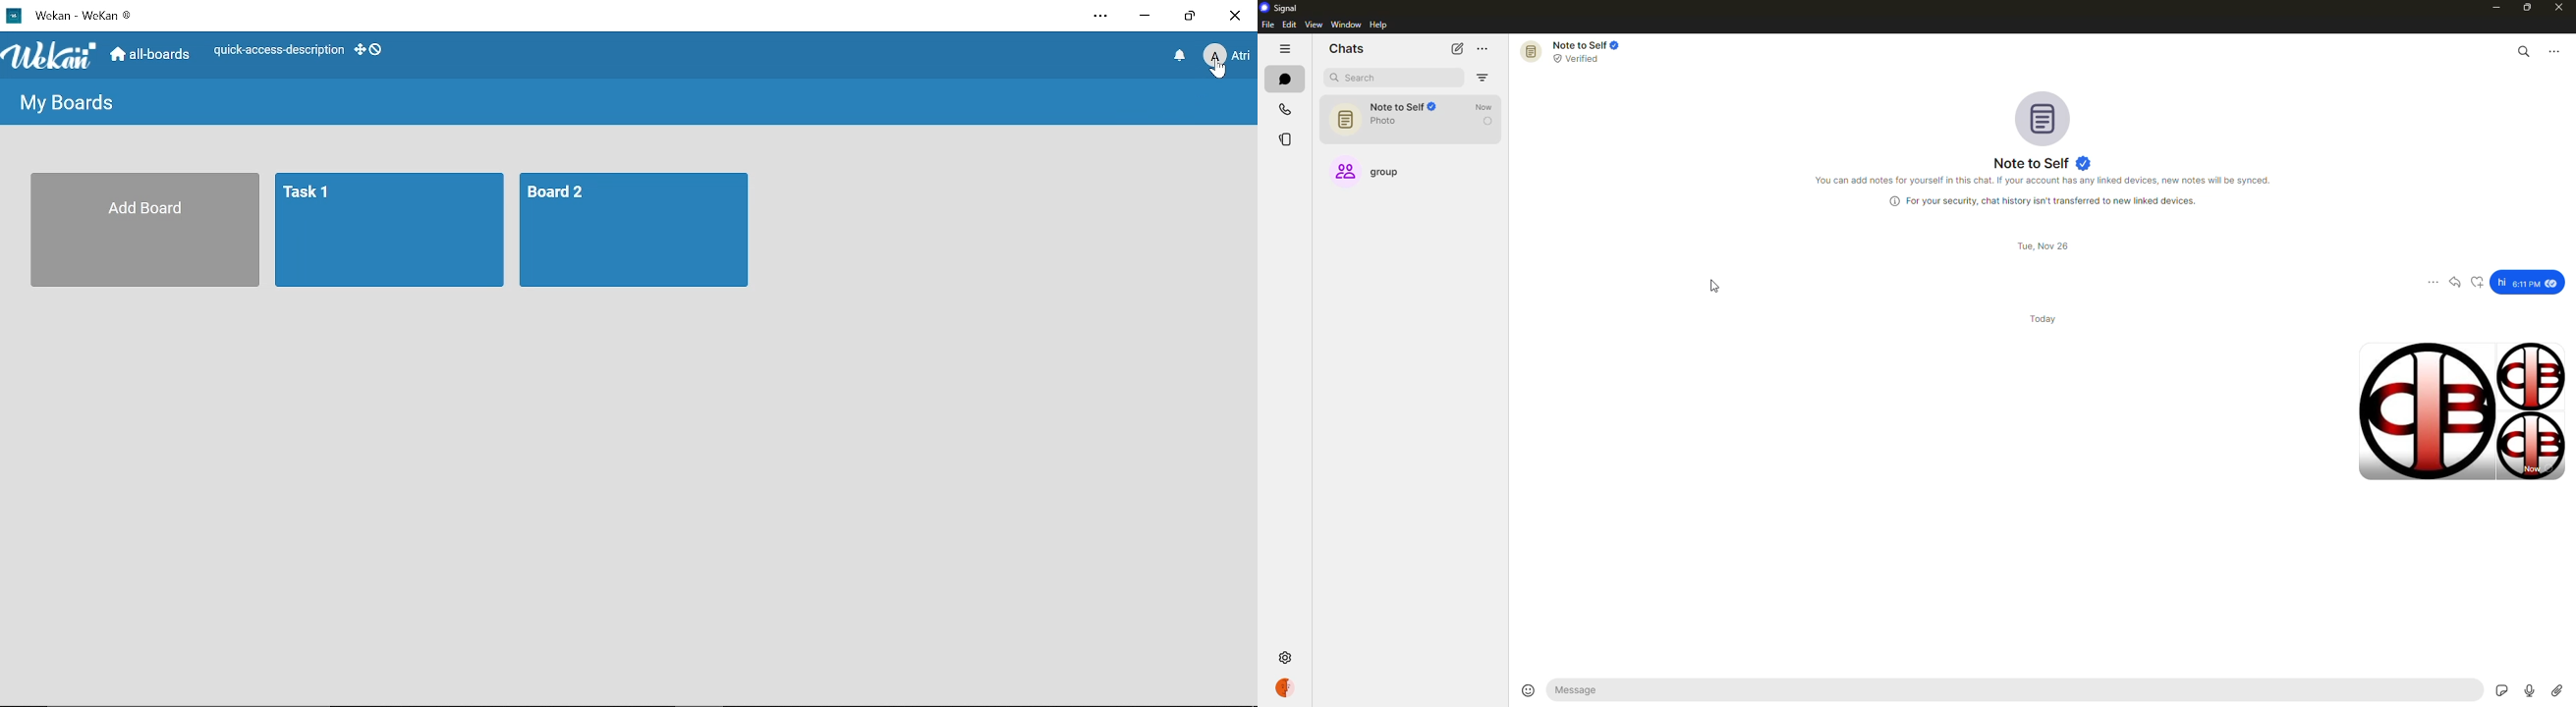 Image resolution: width=2576 pixels, height=728 pixels. Describe the element at coordinates (1717, 288) in the screenshot. I see `cursor` at that location.